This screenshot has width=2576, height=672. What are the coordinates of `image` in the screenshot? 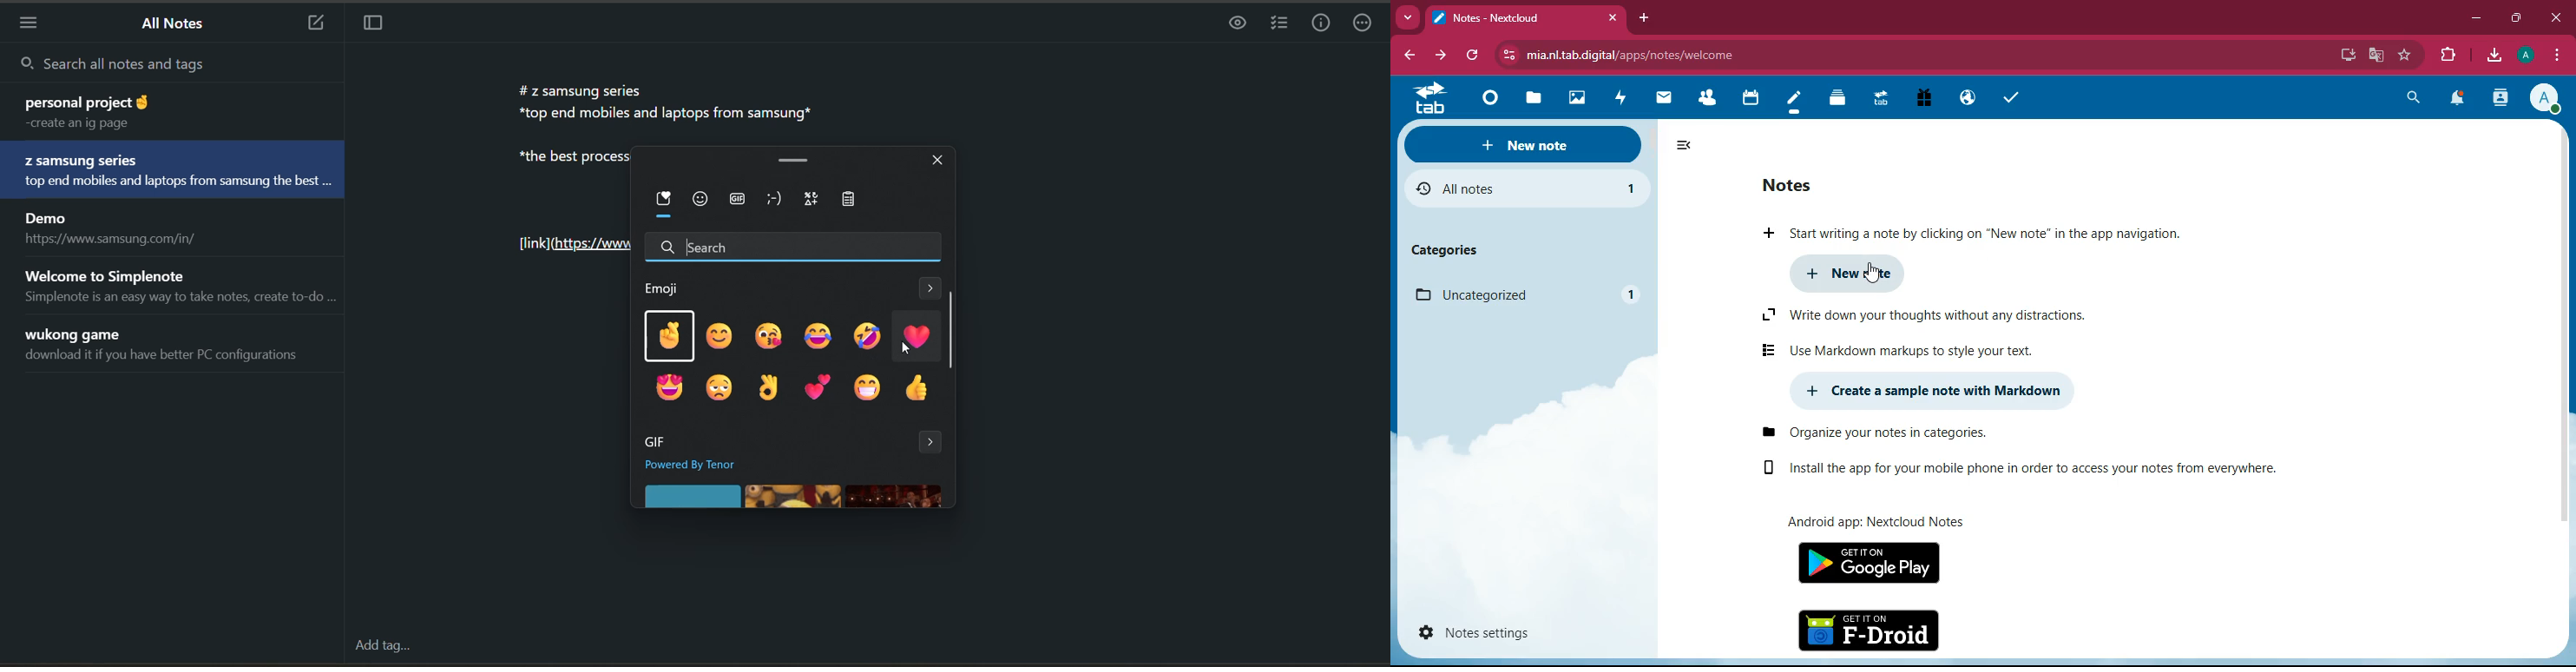 It's located at (1578, 96).